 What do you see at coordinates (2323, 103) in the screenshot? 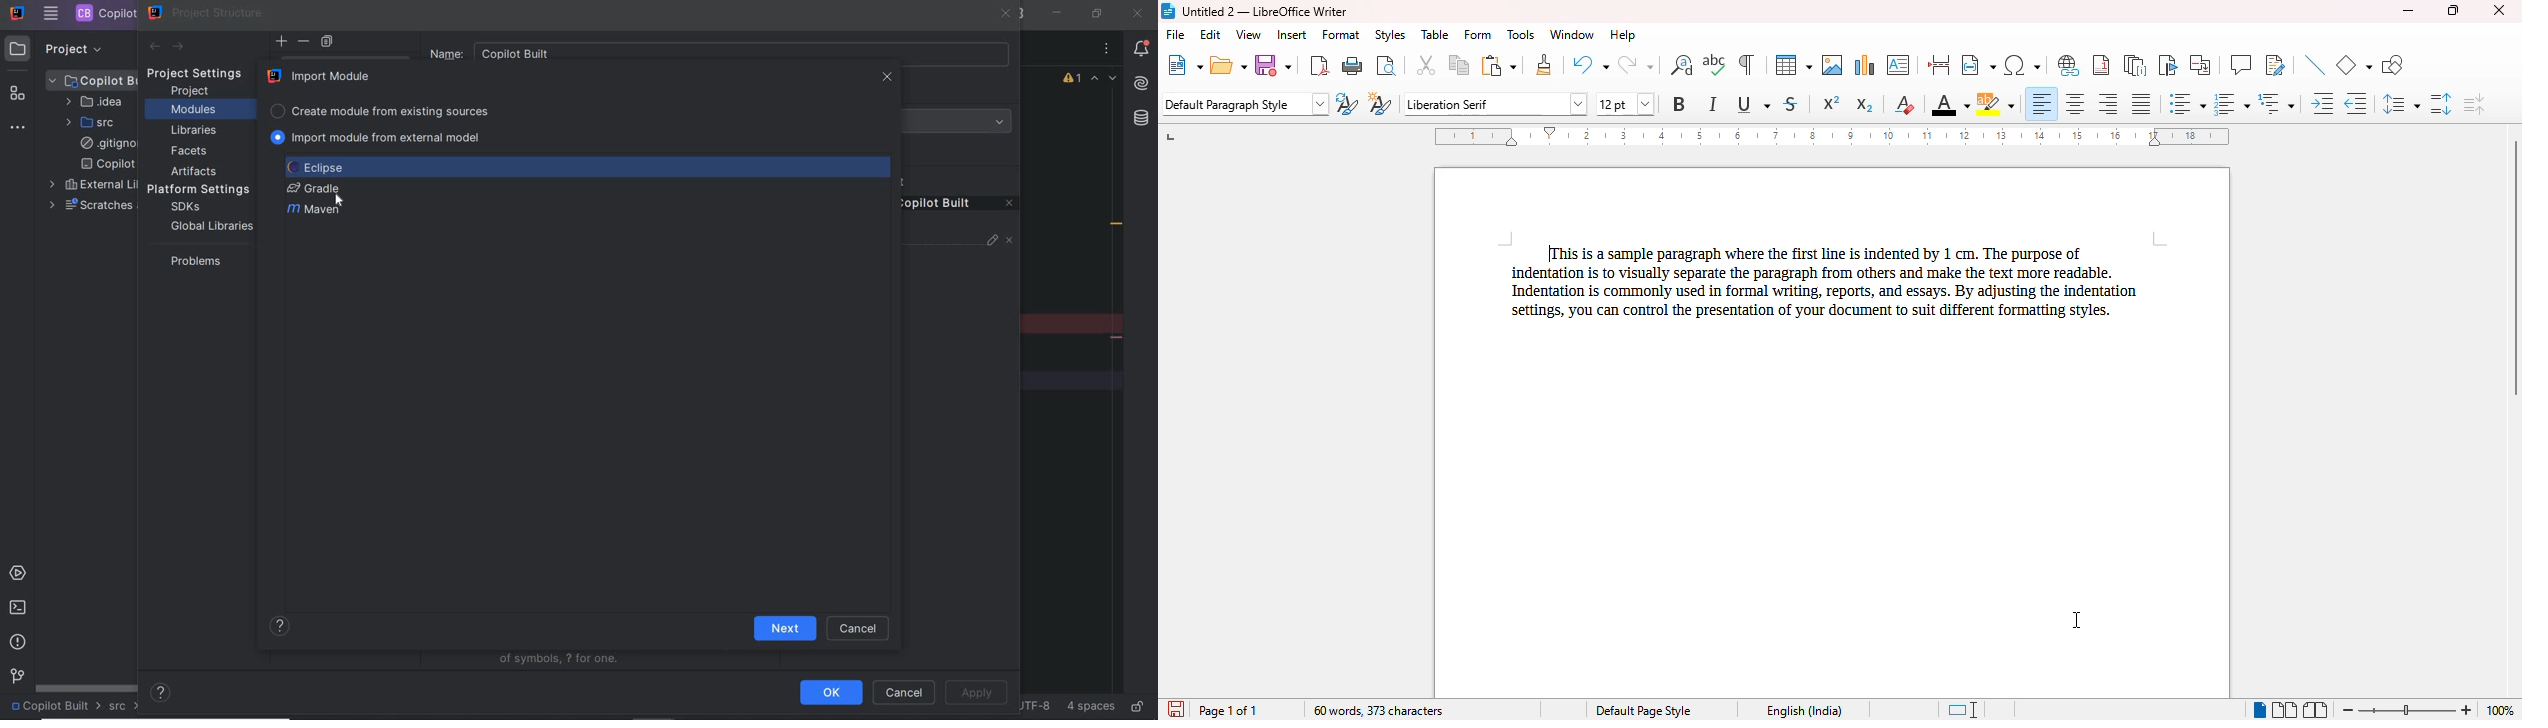
I see `increase indent` at bounding box center [2323, 103].